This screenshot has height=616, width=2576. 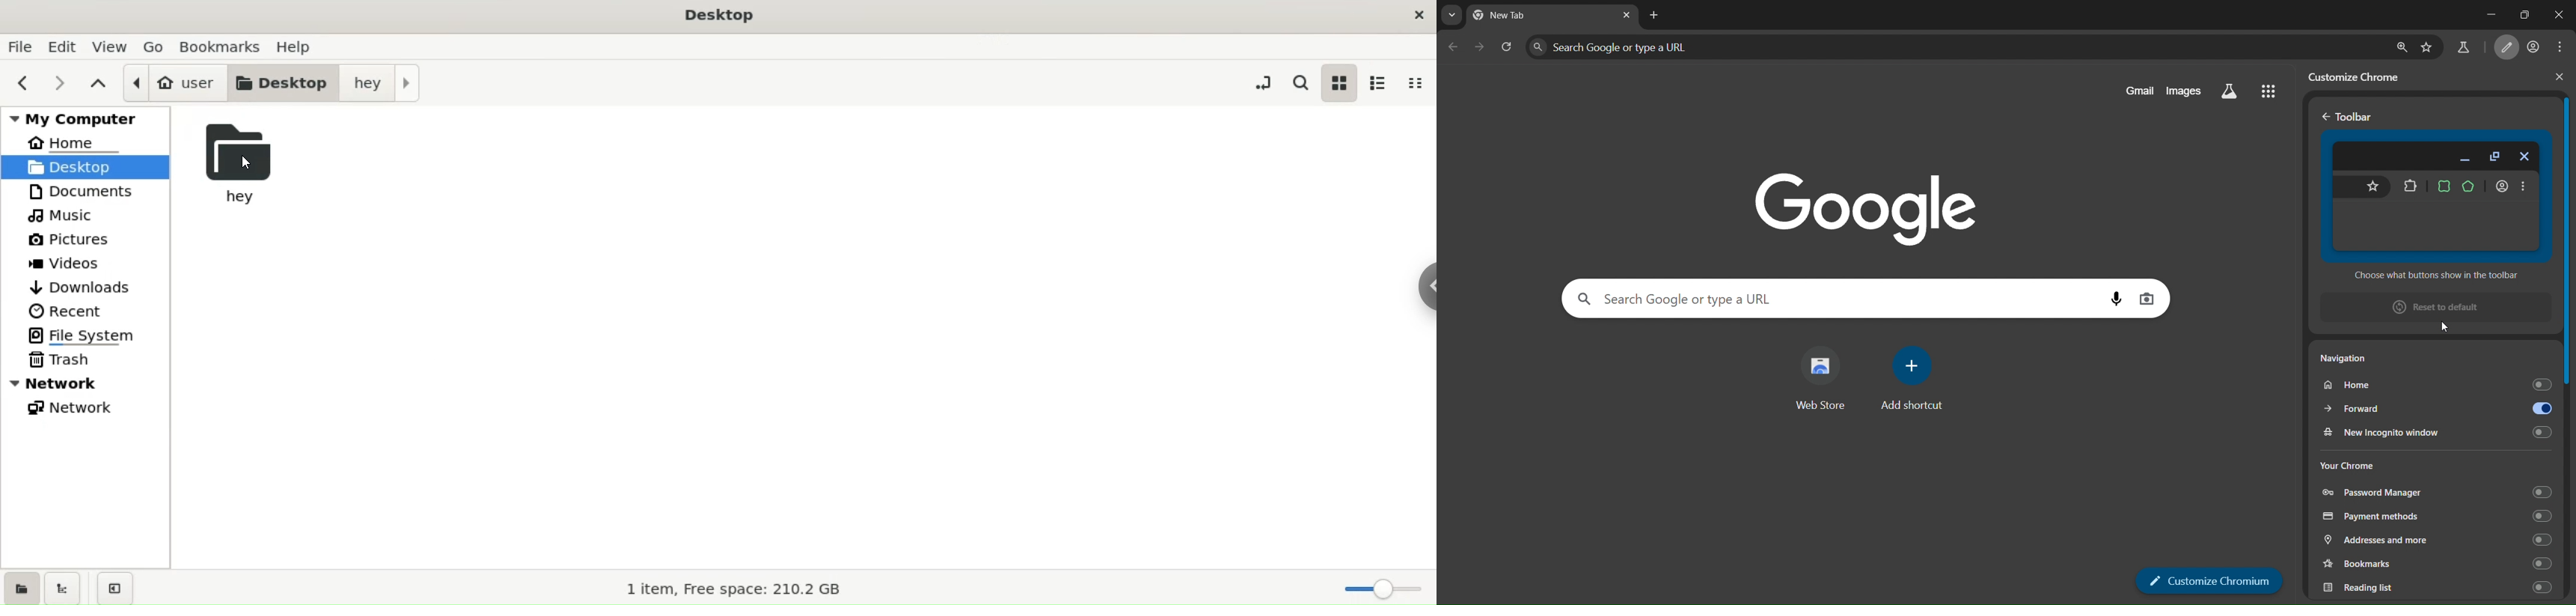 I want to click on icon view, so click(x=1339, y=82).